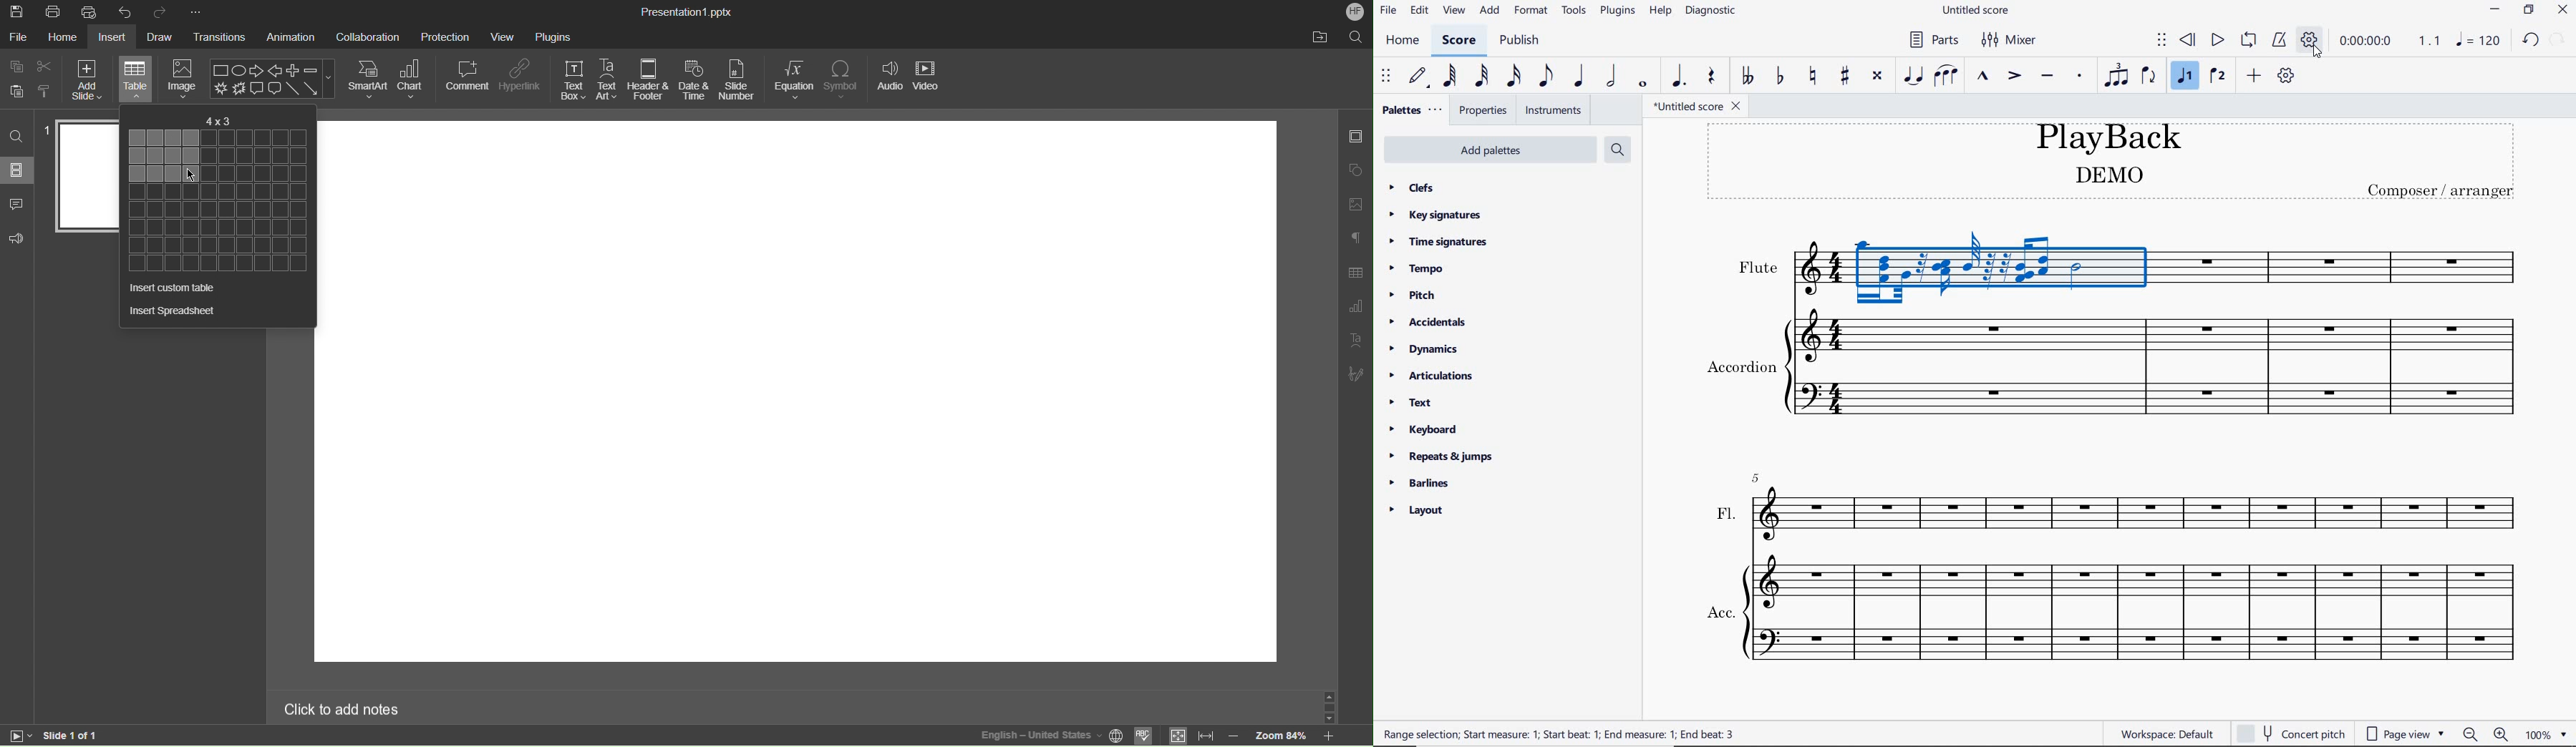  I want to click on Equation, so click(795, 80).